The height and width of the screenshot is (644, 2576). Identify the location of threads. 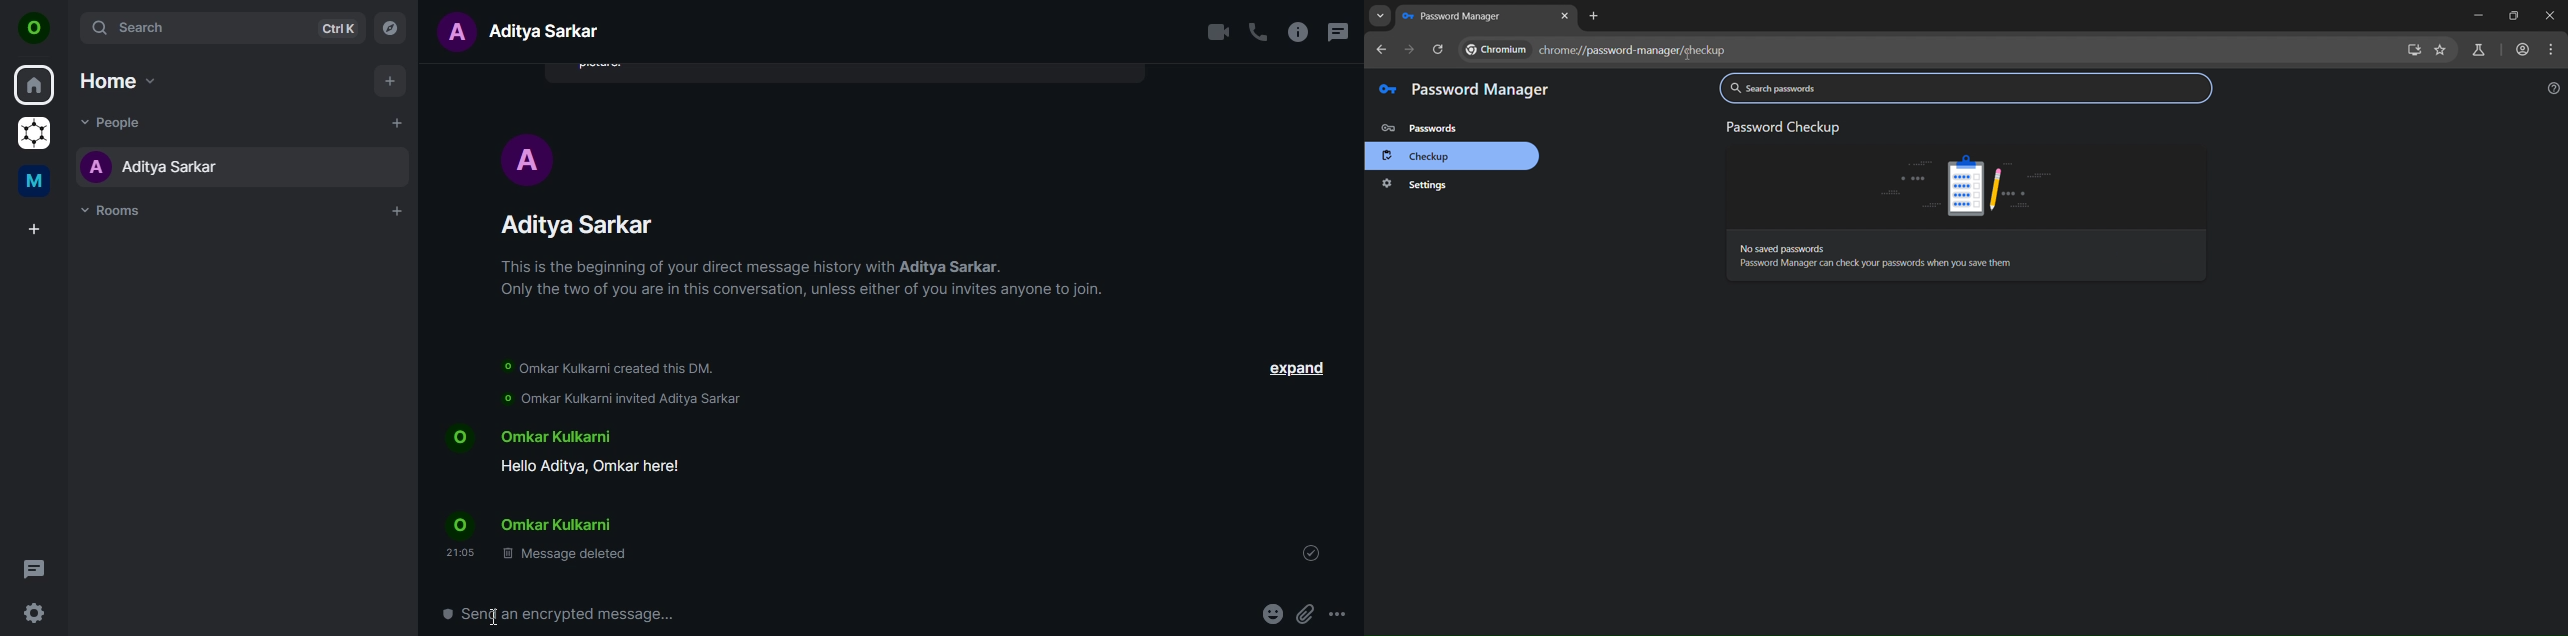
(38, 570).